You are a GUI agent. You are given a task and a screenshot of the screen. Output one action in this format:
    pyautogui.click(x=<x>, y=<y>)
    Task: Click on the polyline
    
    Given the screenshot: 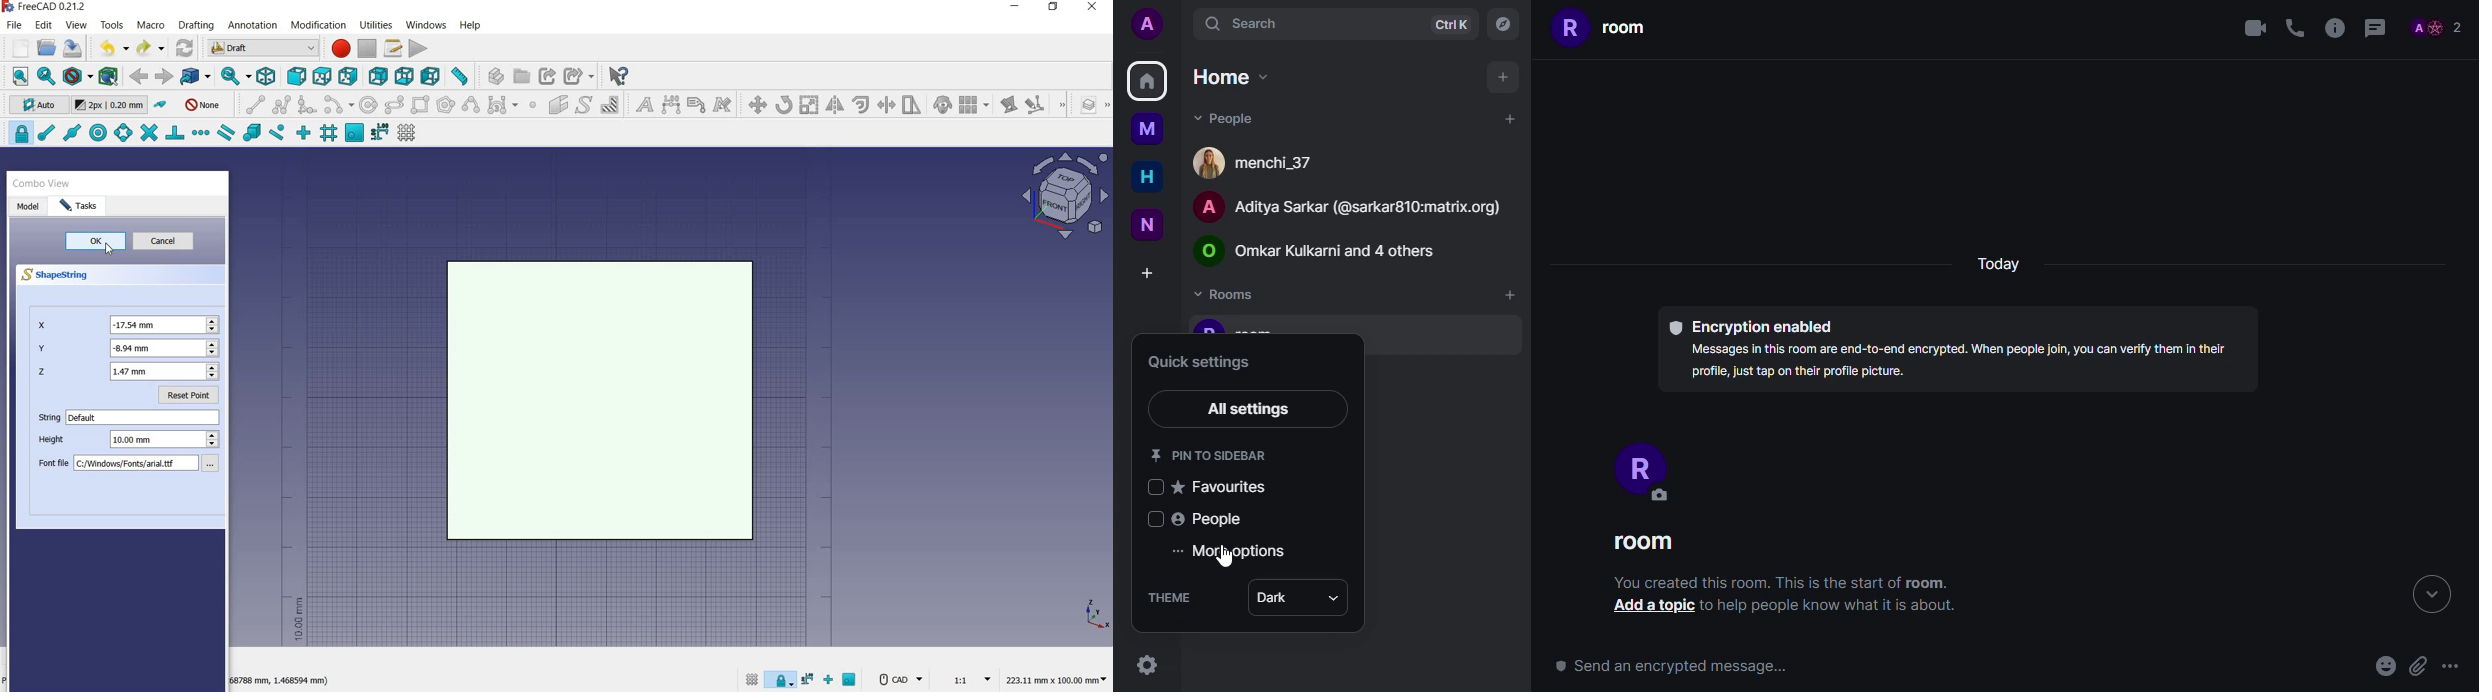 What is the action you would take?
    pyautogui.click(x=282, y=104)
    